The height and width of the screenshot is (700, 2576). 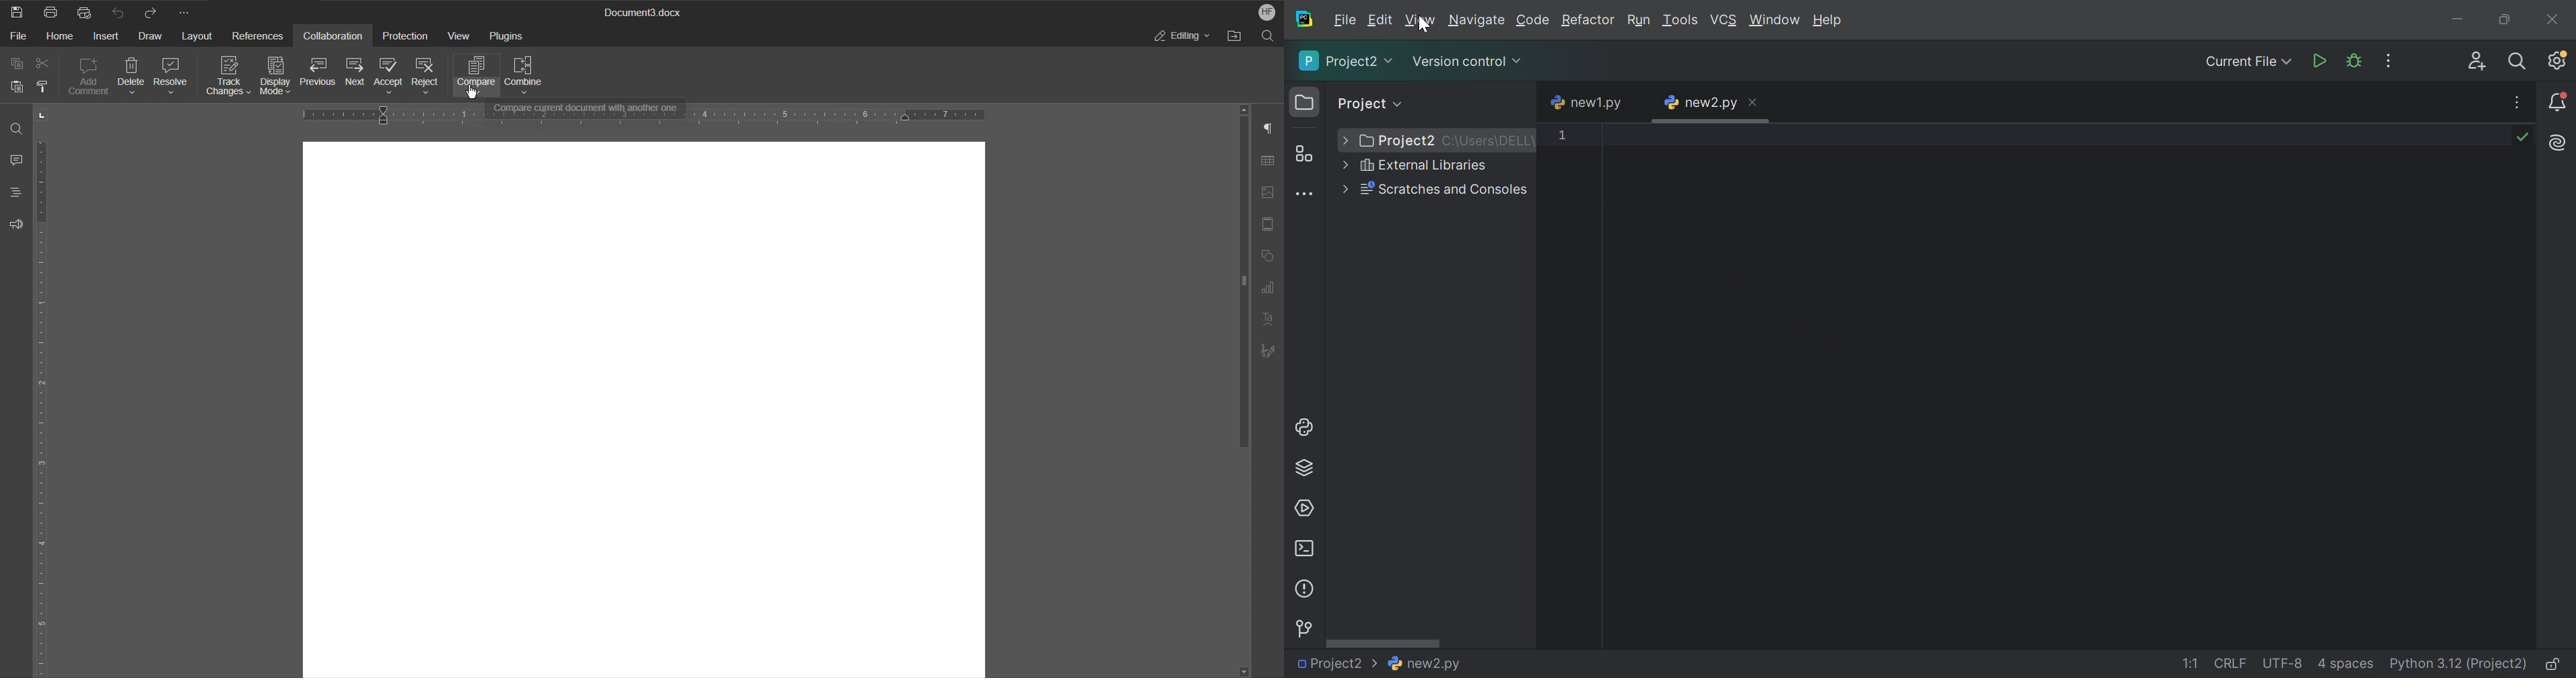 I want to click on Save, so click(x=16, y=13).